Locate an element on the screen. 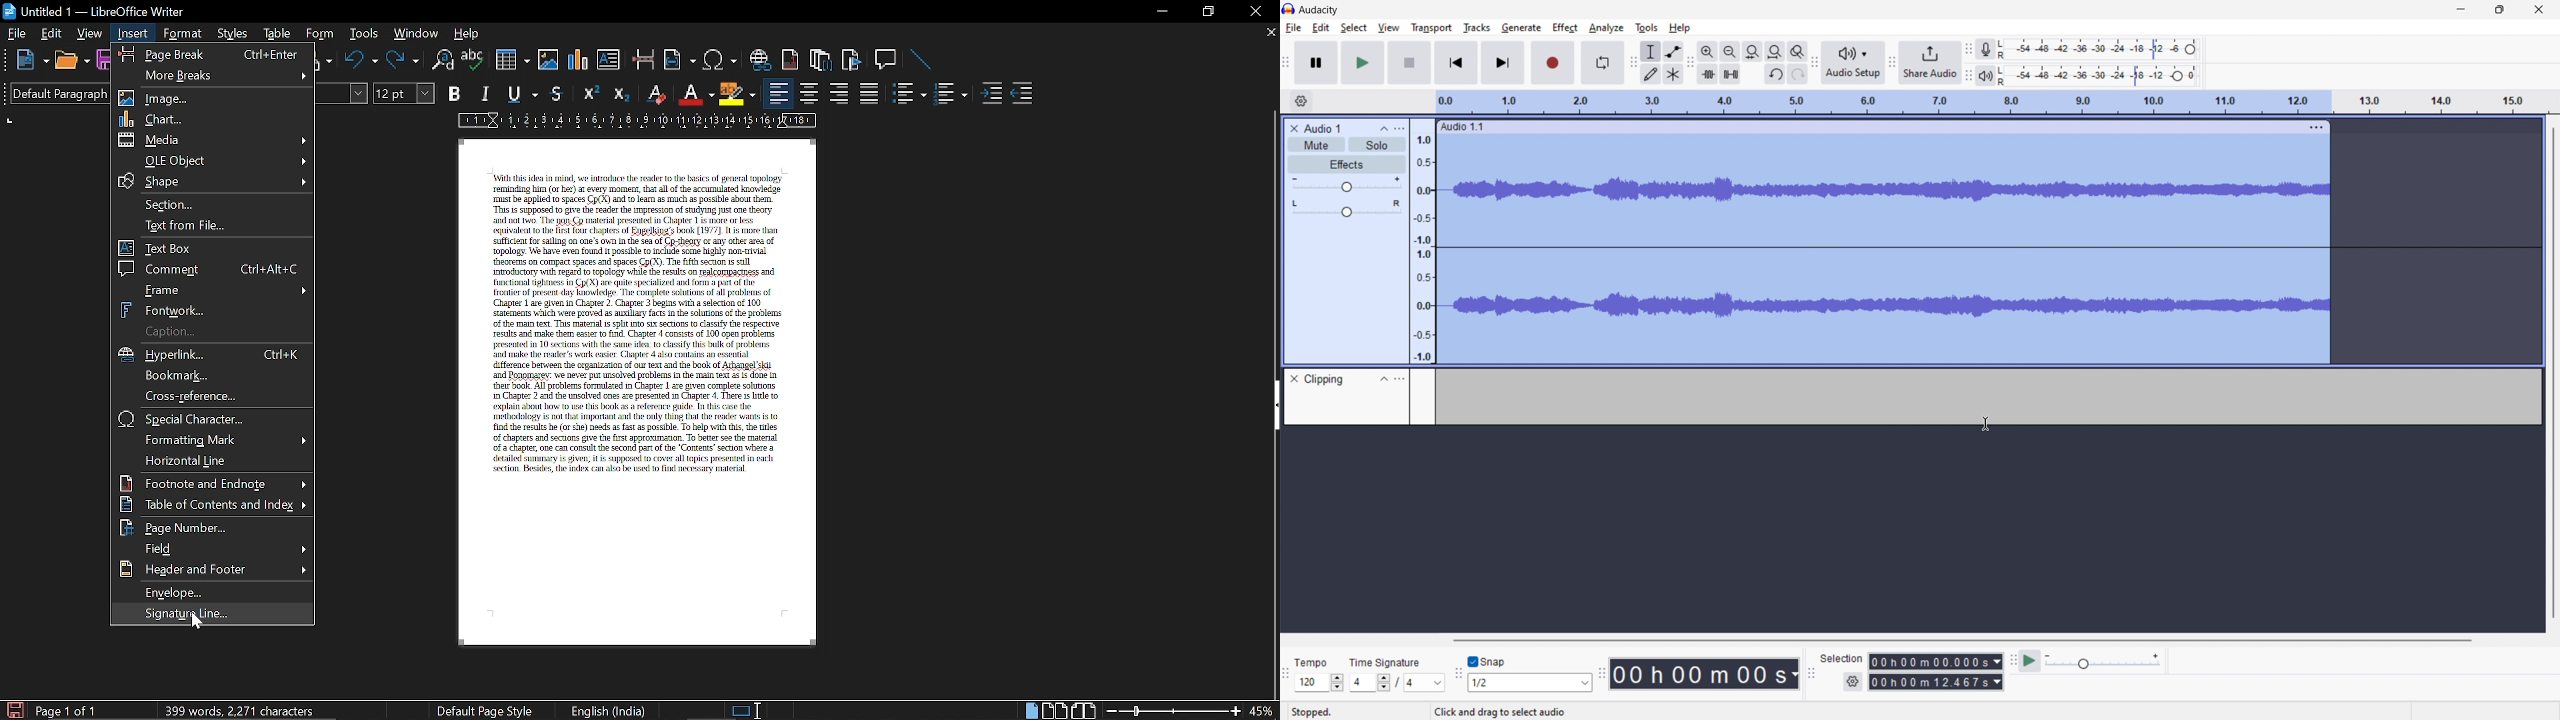 The width and height of the screenshot is (2576, 728). chart is located at coordinates (215, 117).